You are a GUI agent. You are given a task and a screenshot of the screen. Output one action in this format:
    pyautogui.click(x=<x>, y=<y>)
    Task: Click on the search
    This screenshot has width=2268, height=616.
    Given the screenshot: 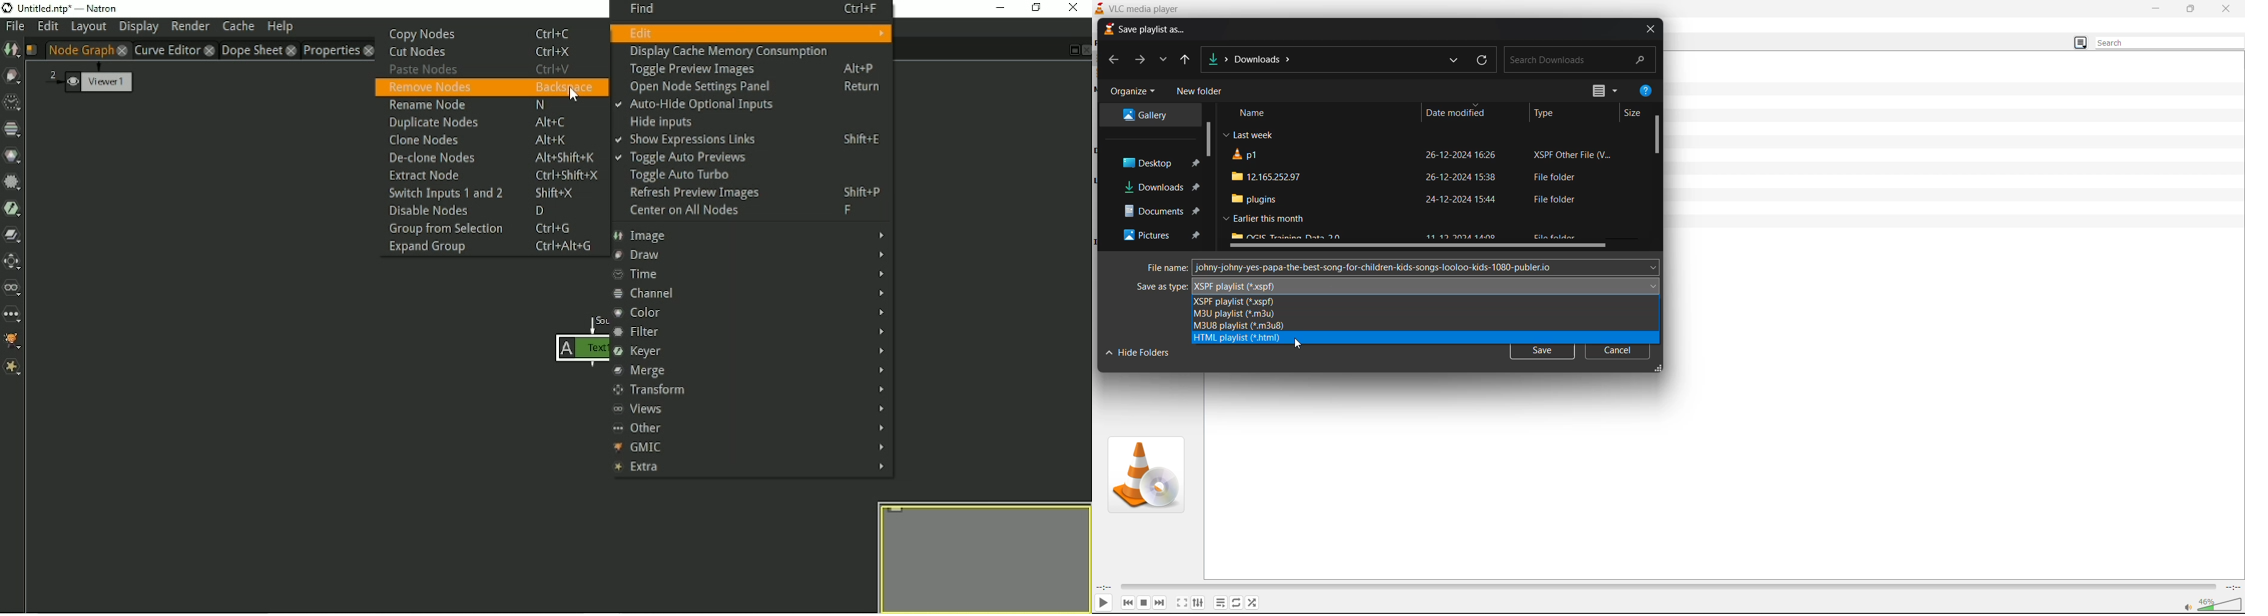 What is the action you would take?
    pyautogui.click(x=2170, y=43)
    